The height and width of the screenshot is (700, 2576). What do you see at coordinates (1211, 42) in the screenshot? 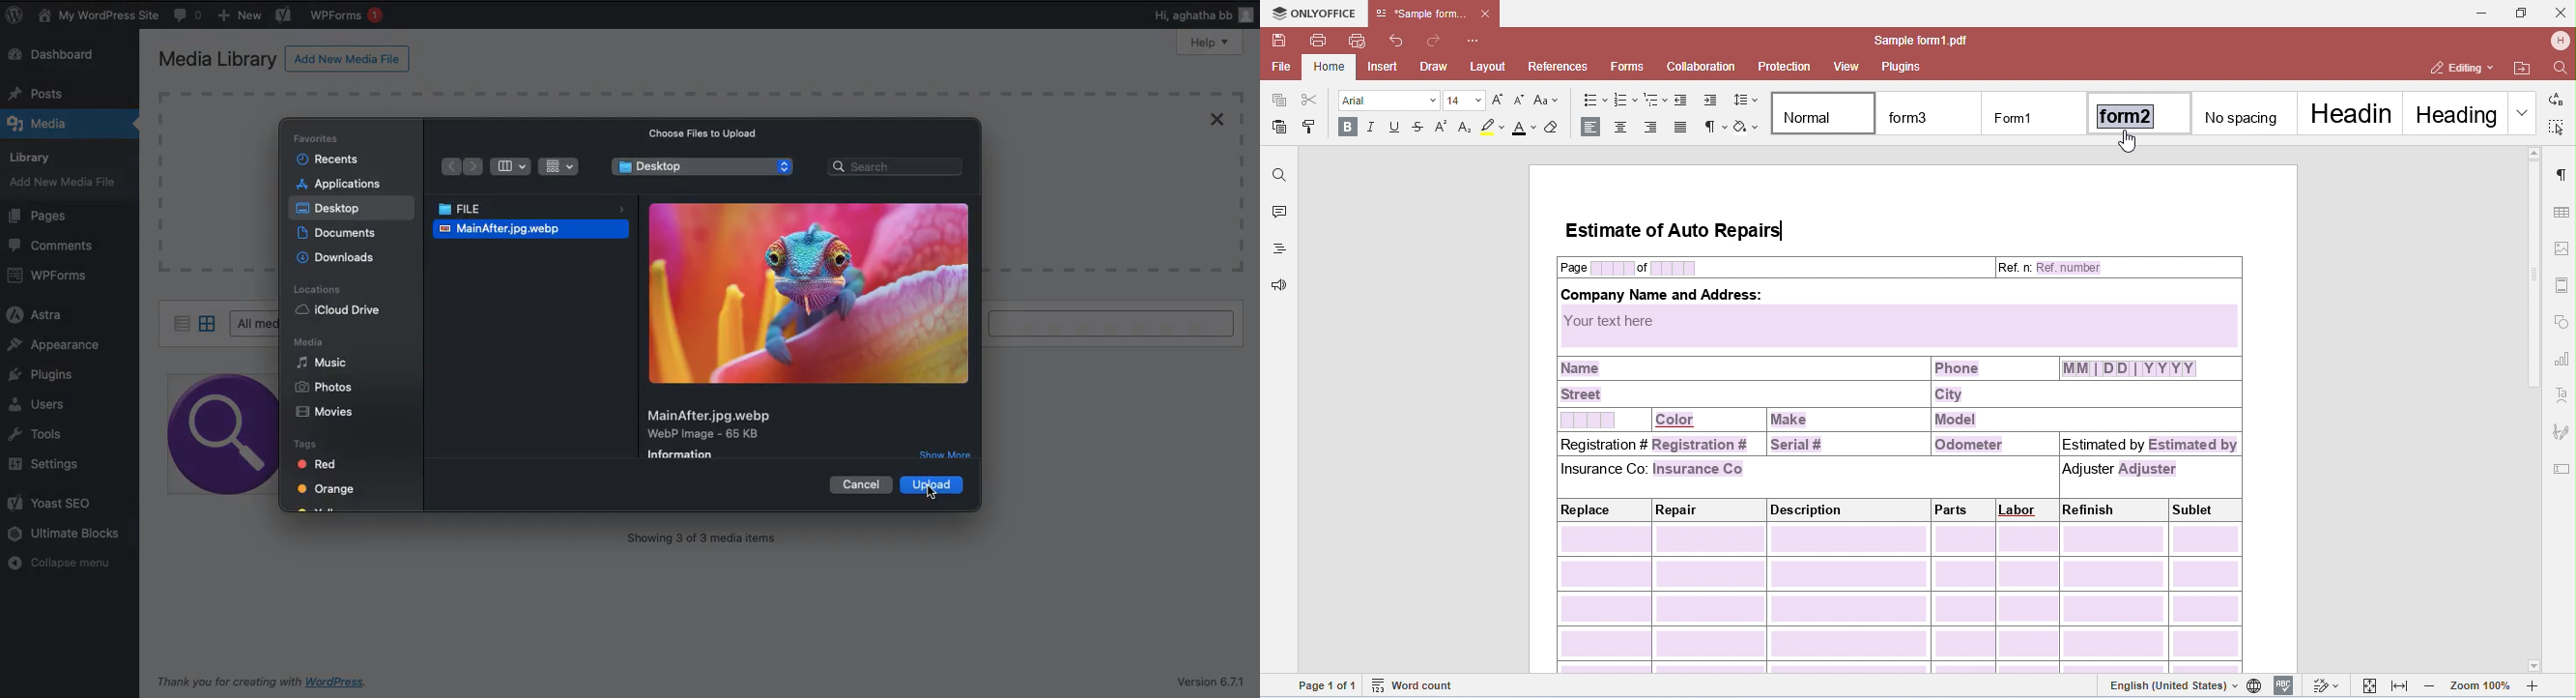
I see `Help` at bounding box center [1211, 42].